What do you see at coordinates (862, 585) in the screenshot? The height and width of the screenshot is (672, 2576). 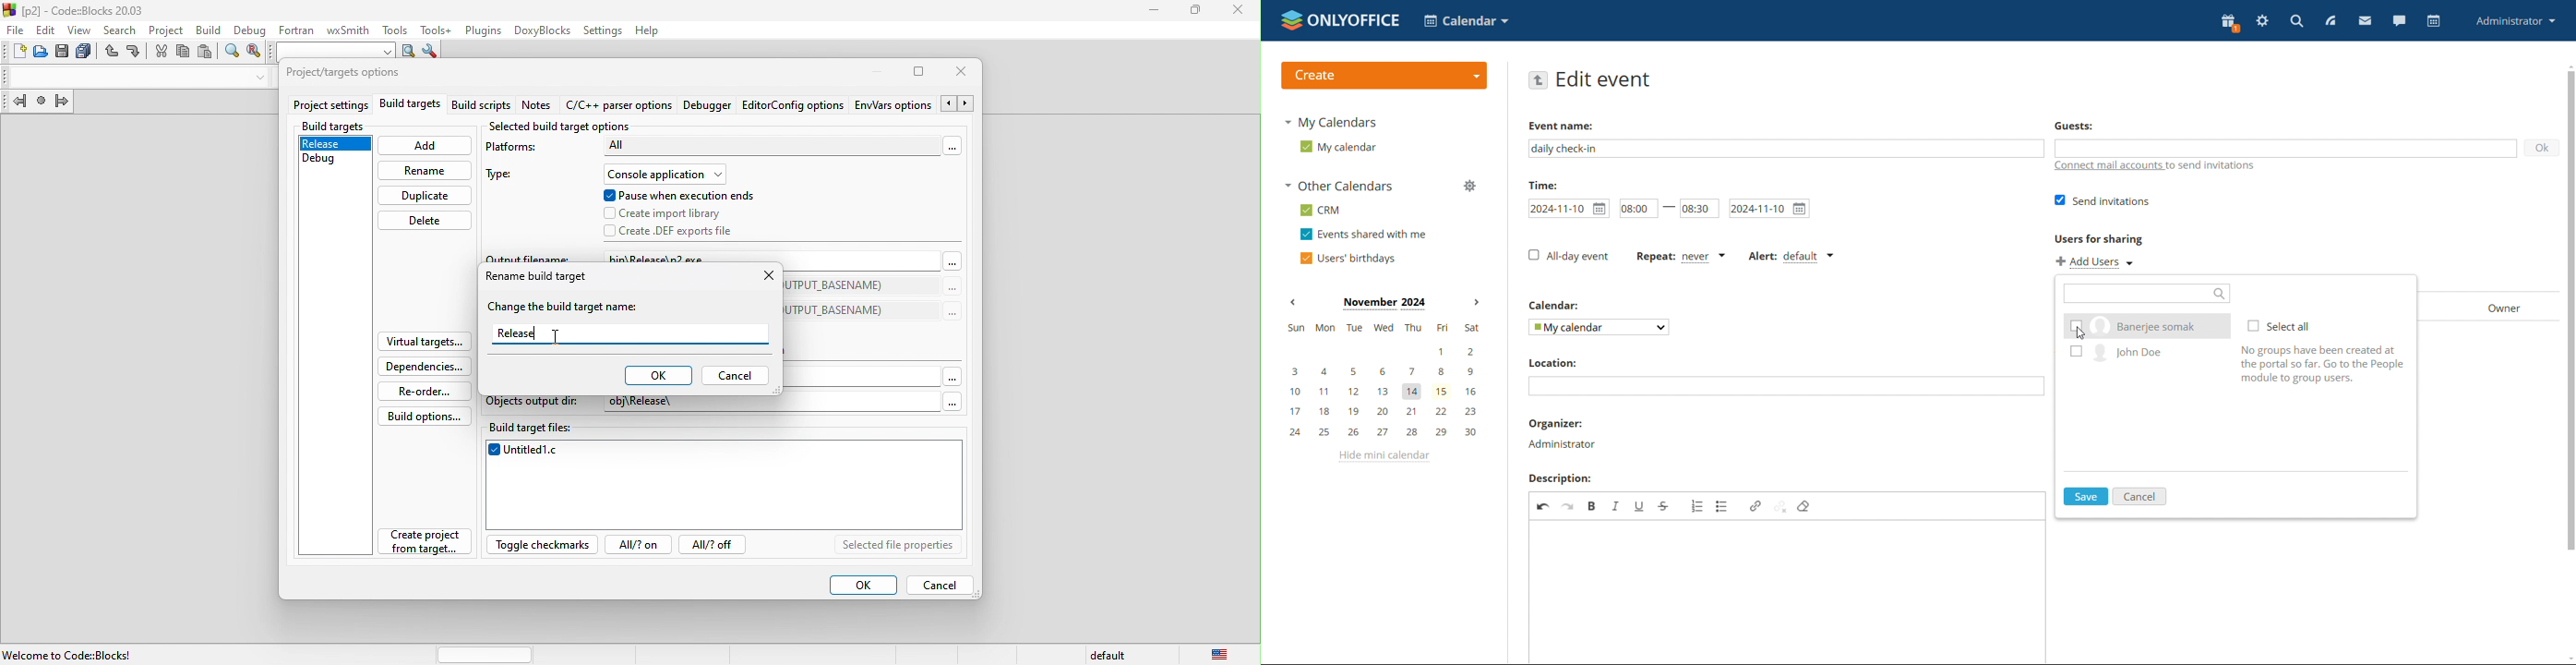 I see `ok` at bounding box center [862, 585].